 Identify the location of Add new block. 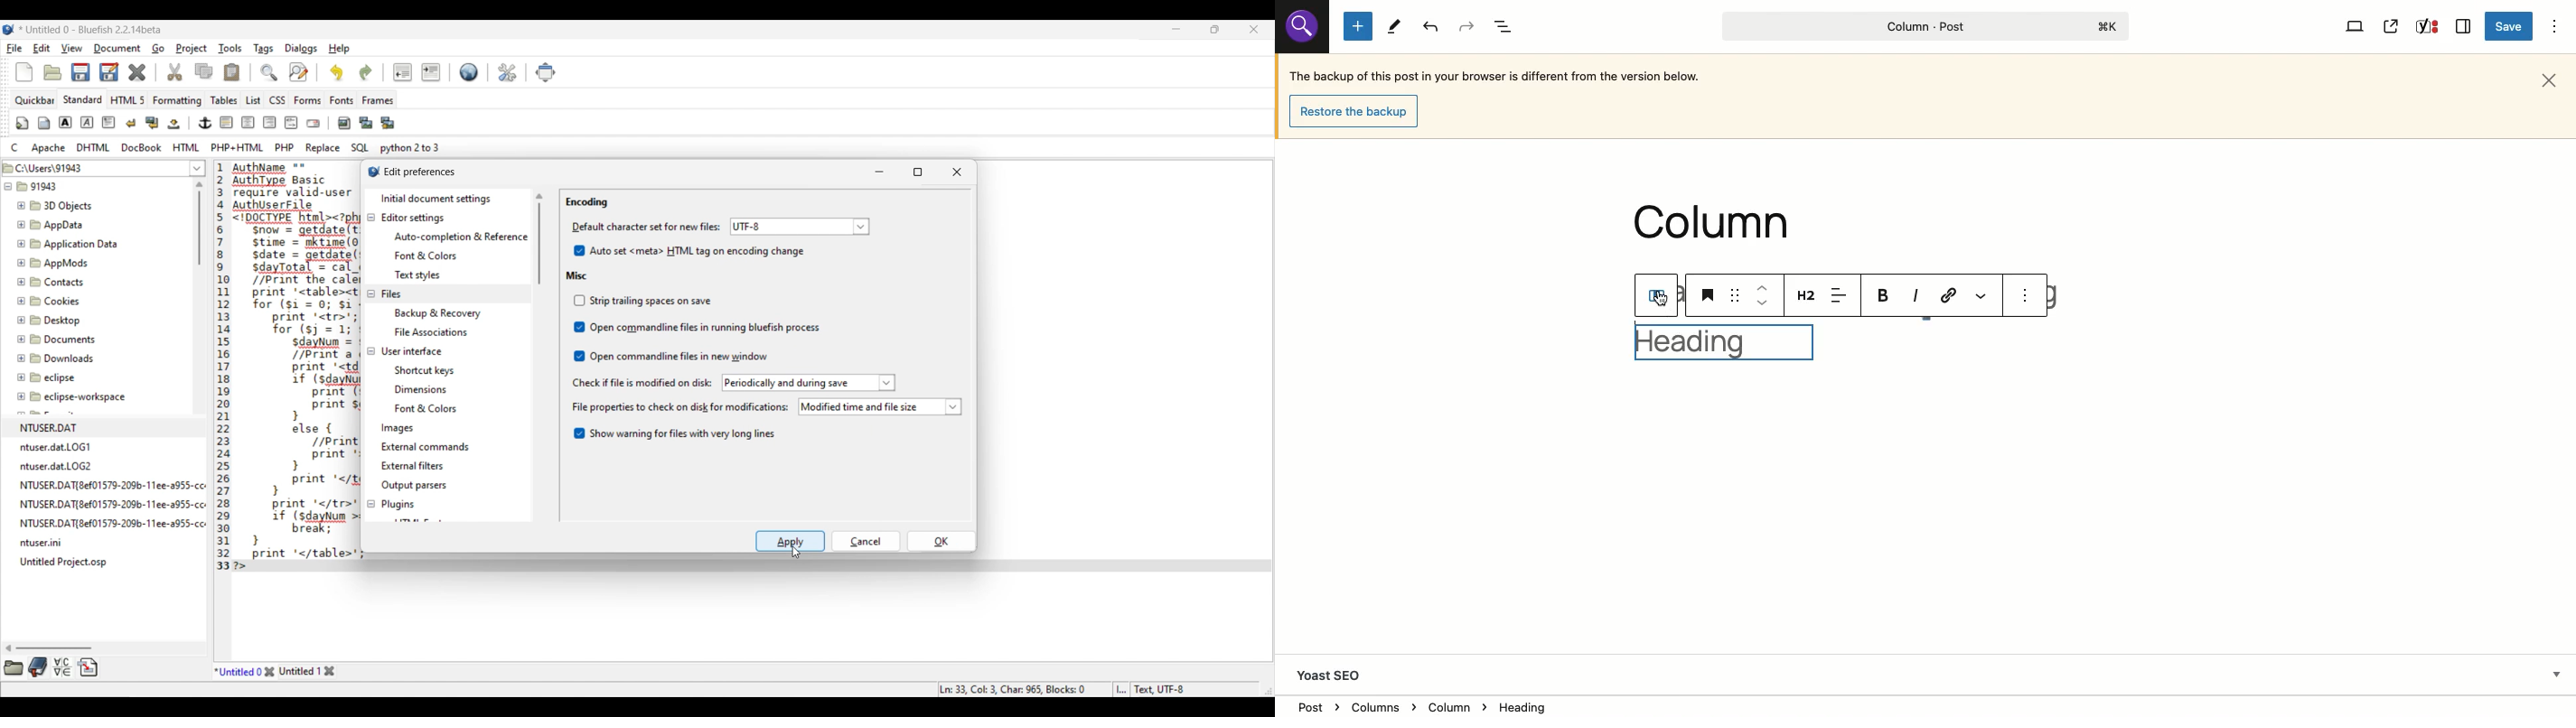
(1358, 27).